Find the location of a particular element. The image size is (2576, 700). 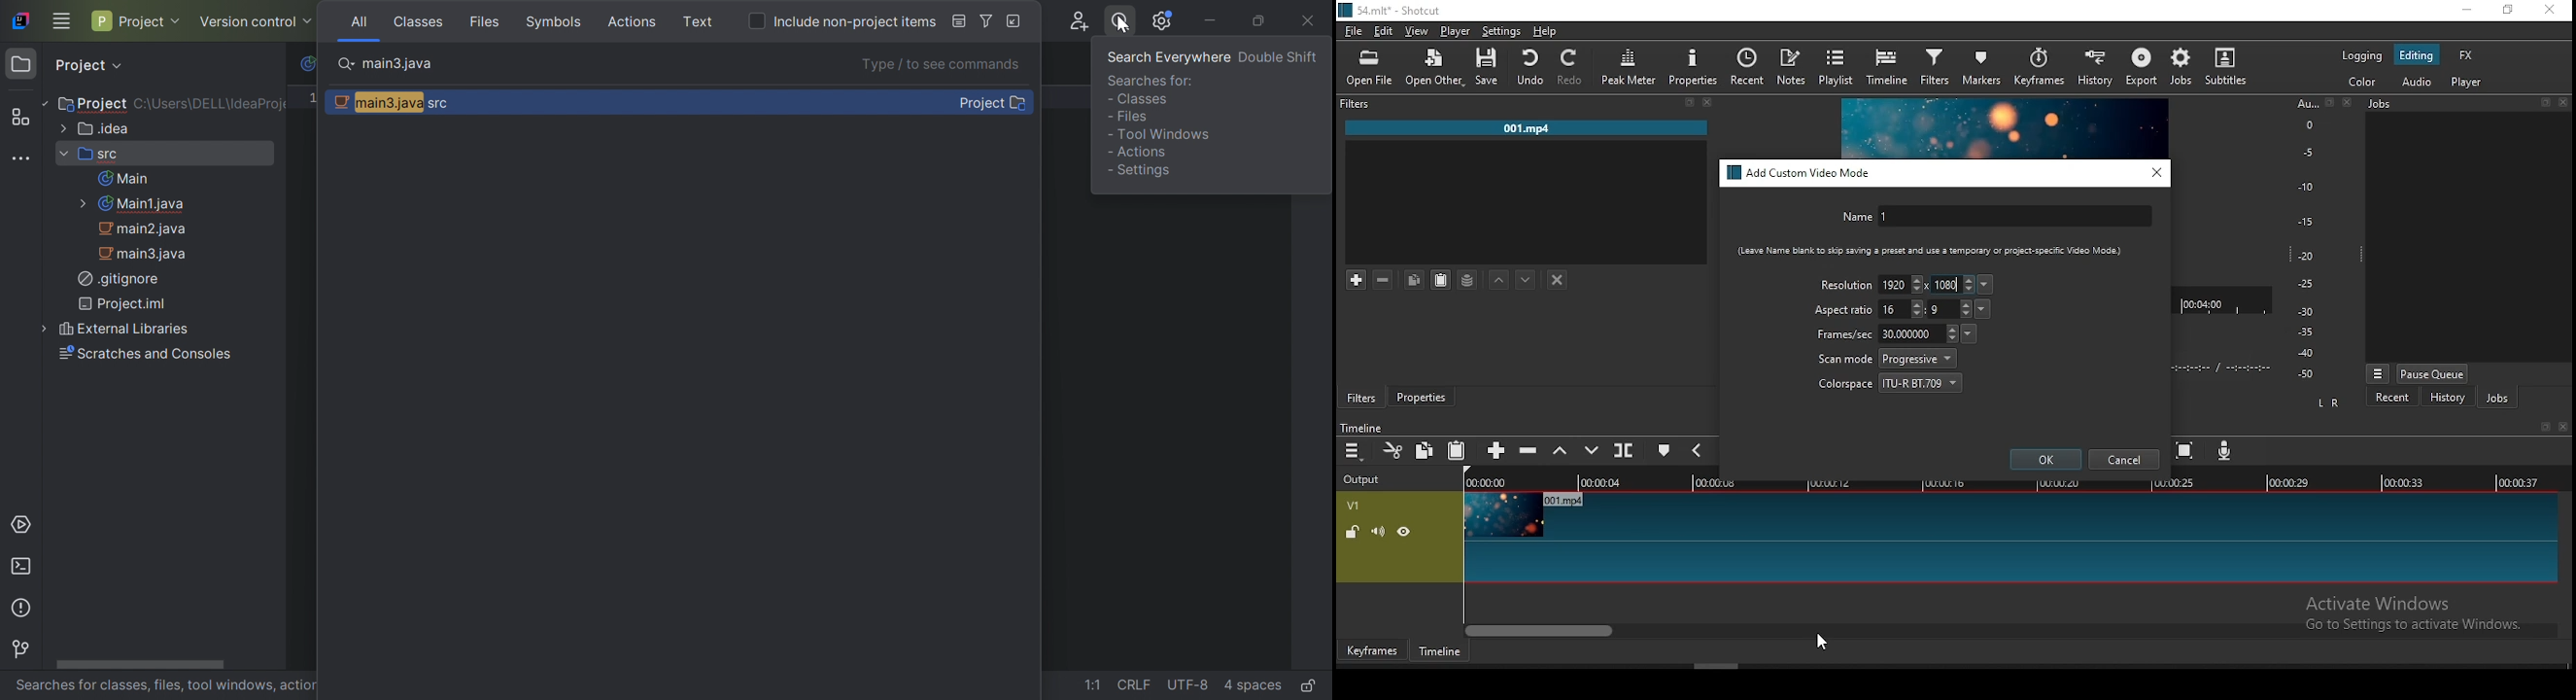

-40 is located at coordinates (2306, 353).